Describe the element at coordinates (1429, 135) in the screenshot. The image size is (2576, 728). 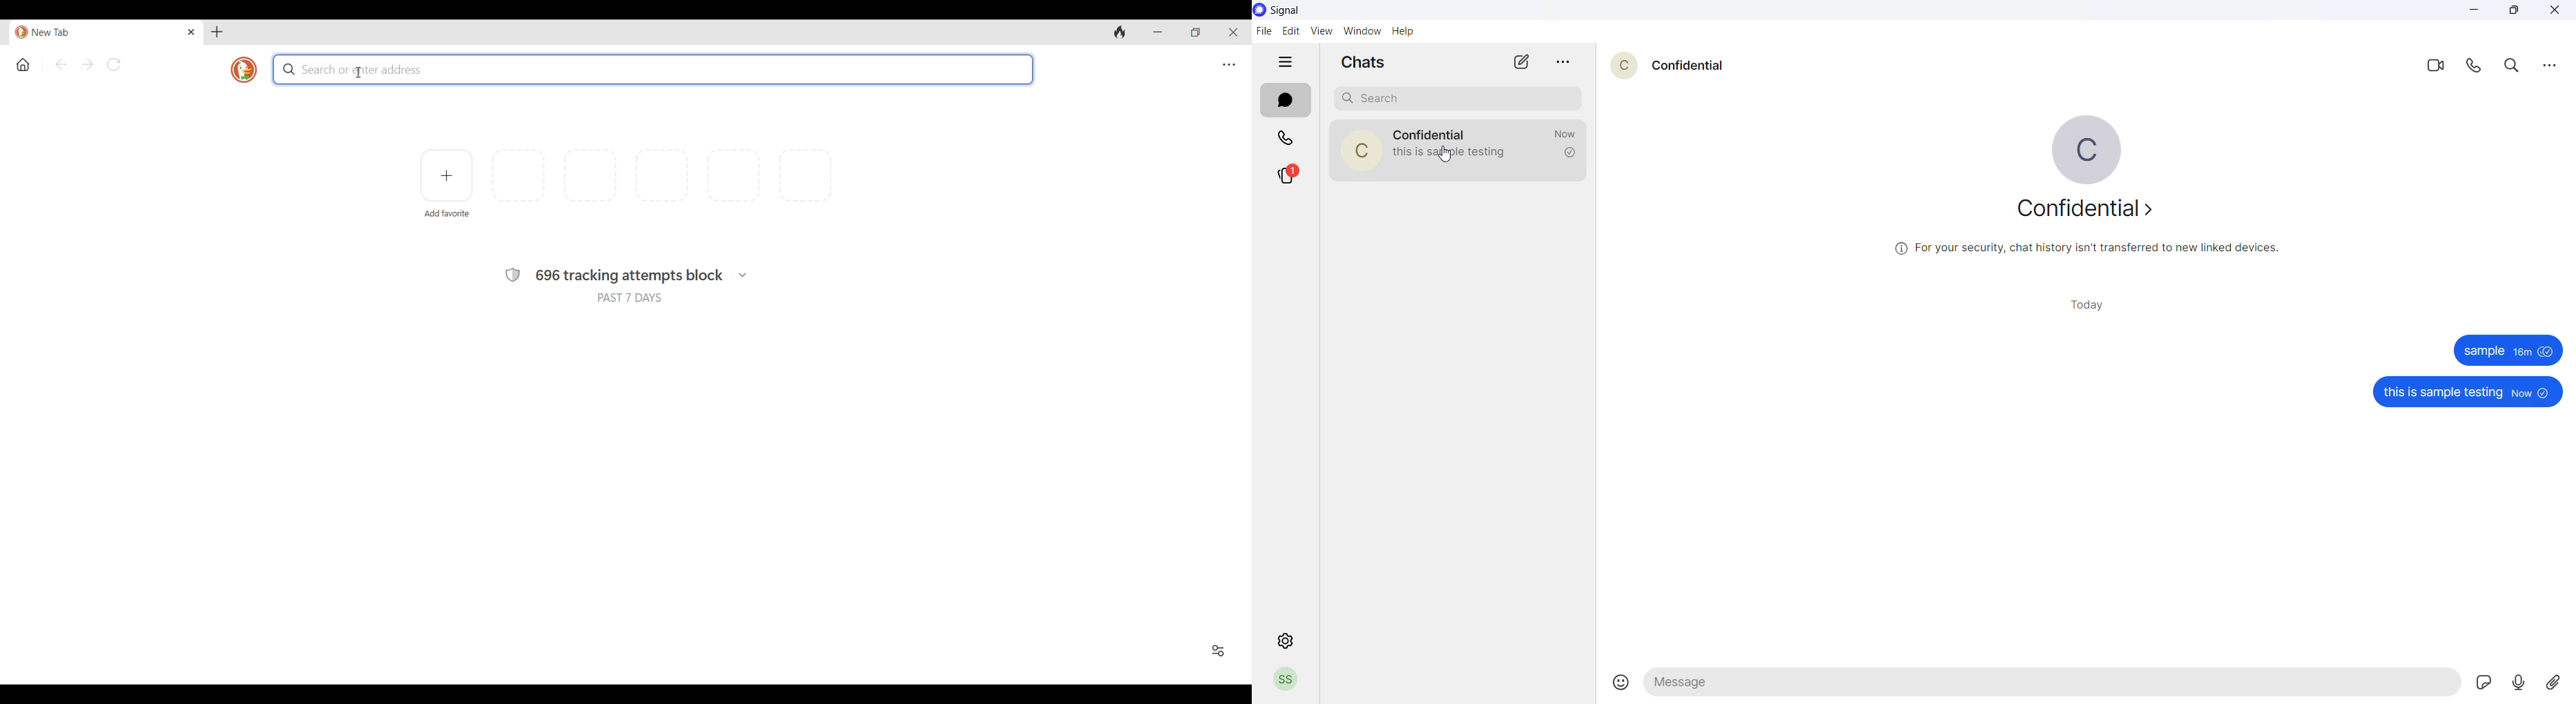
I see `confidential` at that location.